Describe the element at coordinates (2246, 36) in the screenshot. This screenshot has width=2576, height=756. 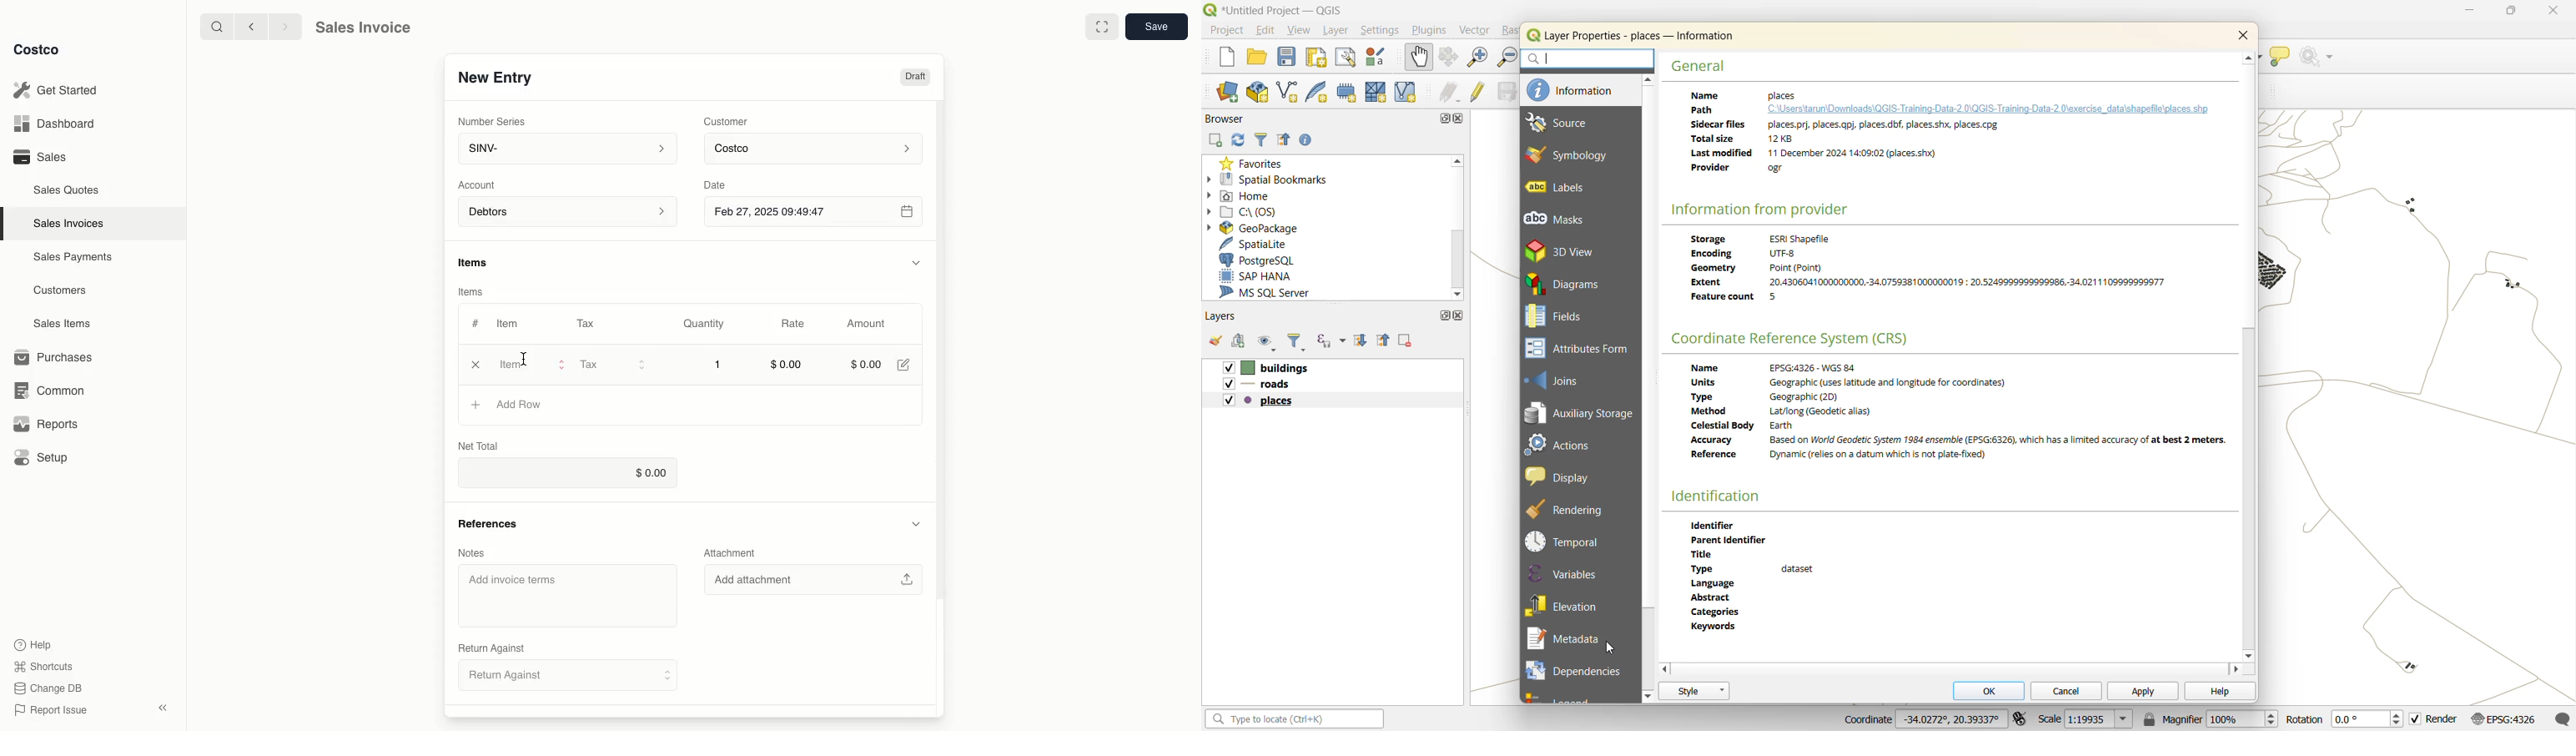
I see `close` at that location.